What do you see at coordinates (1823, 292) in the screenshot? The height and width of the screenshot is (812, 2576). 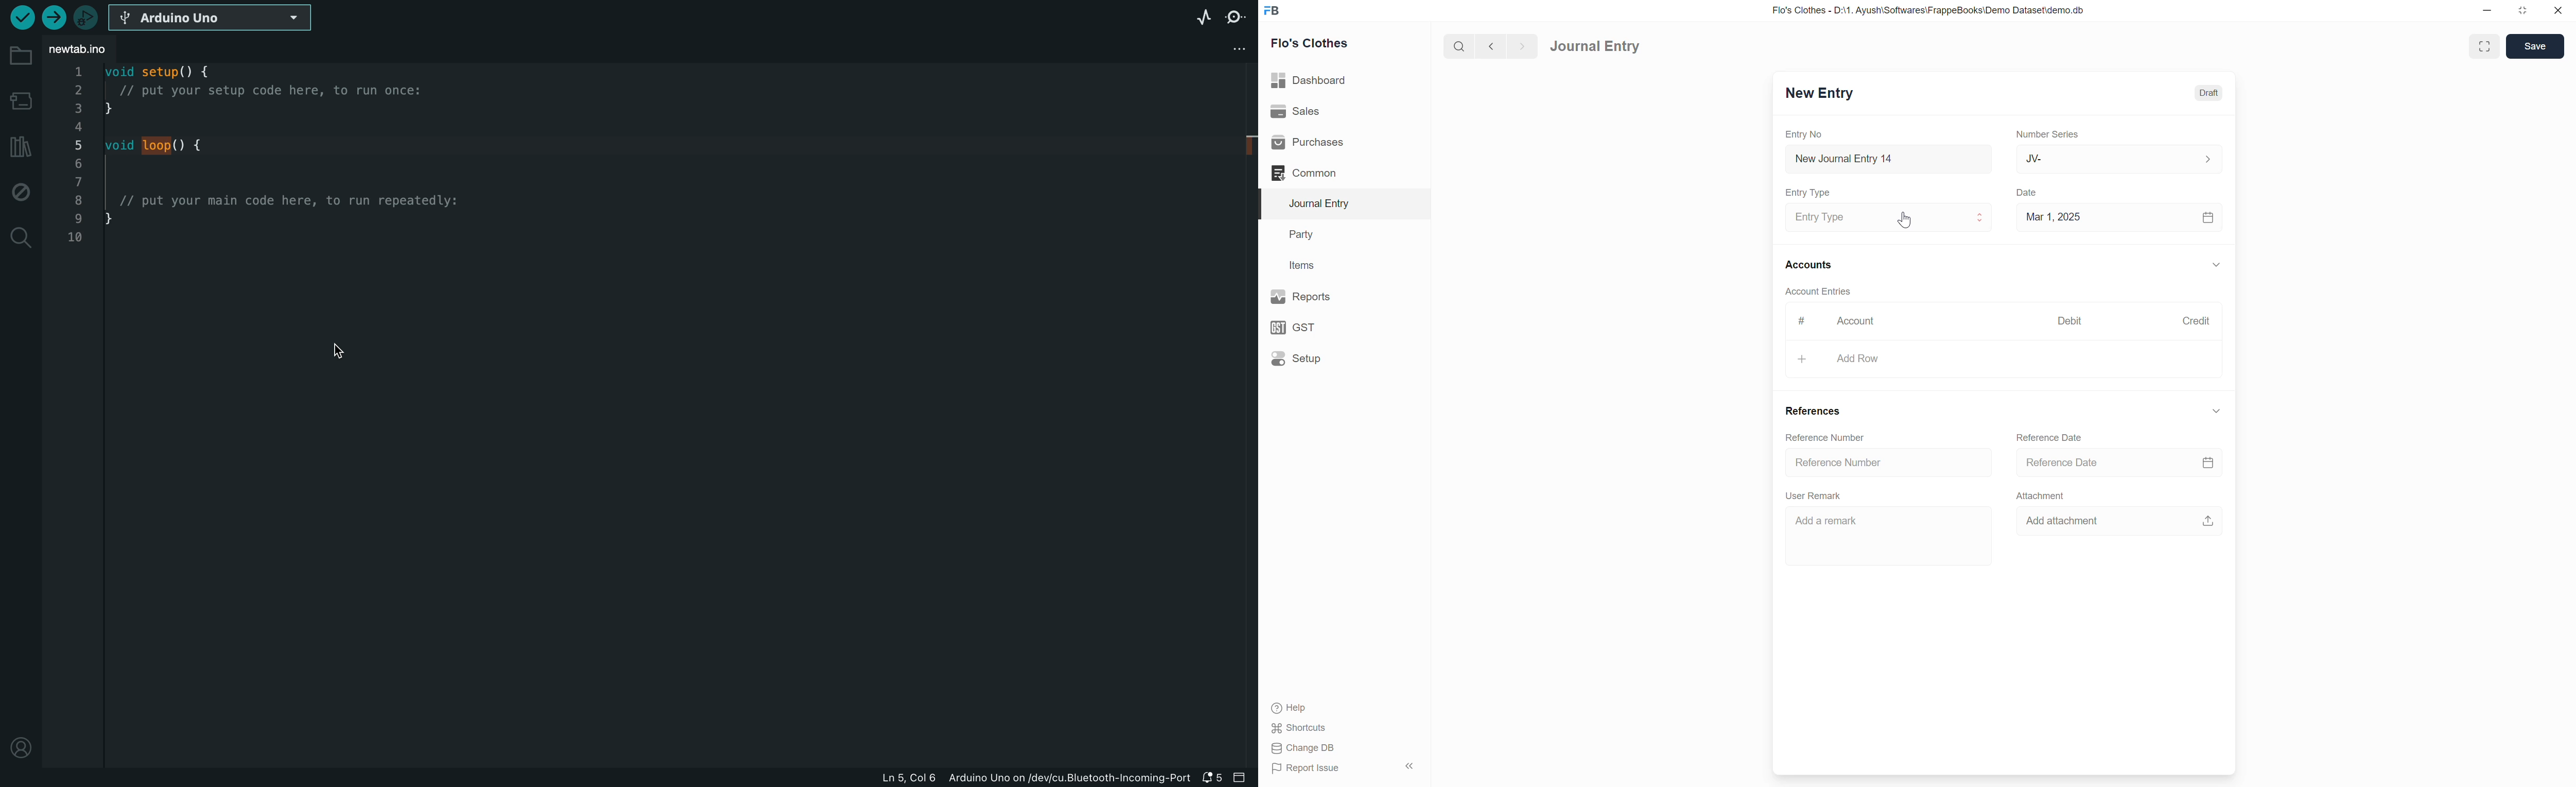 I see `Account Entries` at bounding box center [1823, 292].